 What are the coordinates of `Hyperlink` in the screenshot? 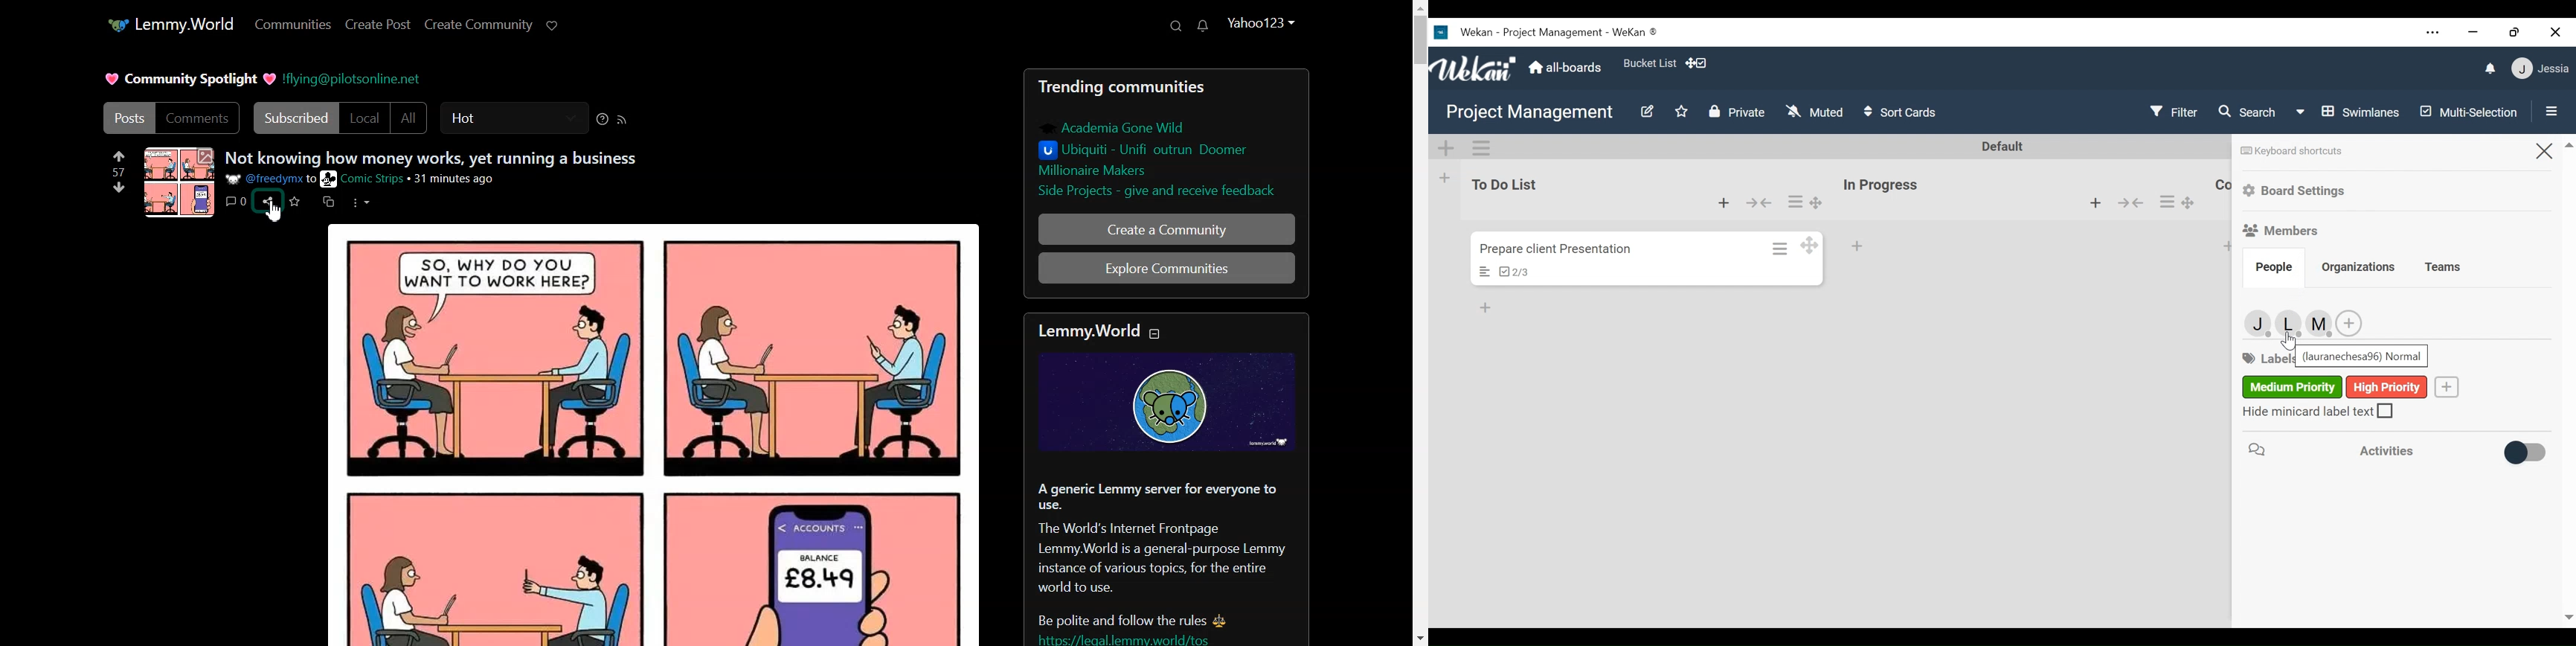 It's located at (361, 179).